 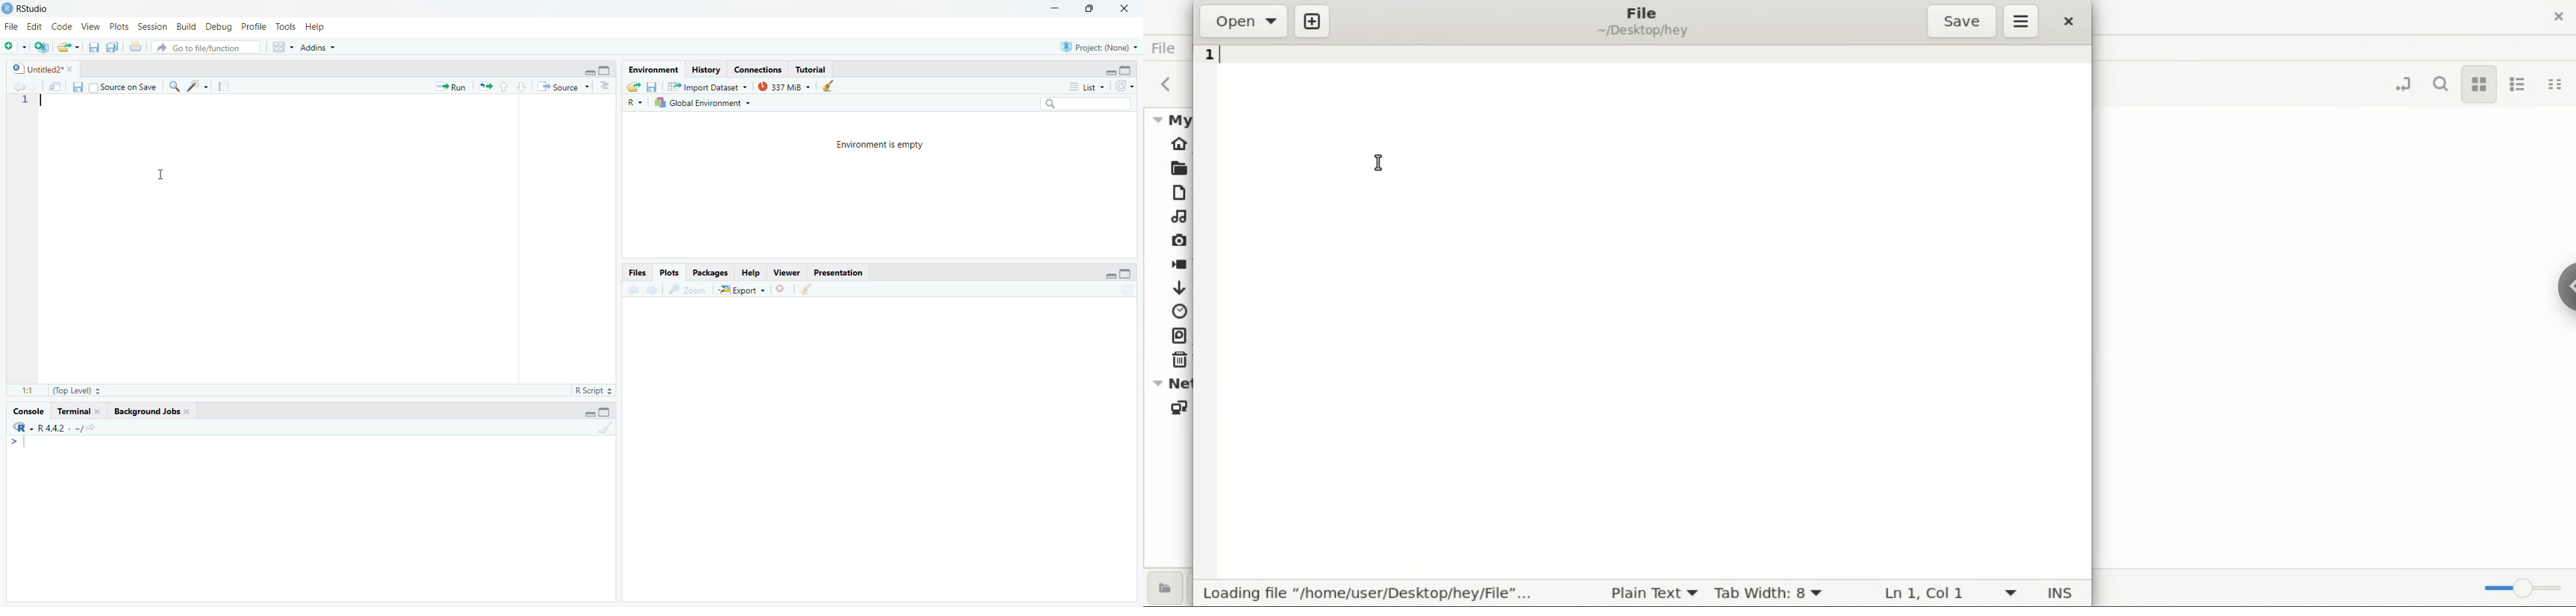 What do you see at coordinates (1127, 86) in the screenshot?
I see `refresh` at bounding box center [1127, 86].